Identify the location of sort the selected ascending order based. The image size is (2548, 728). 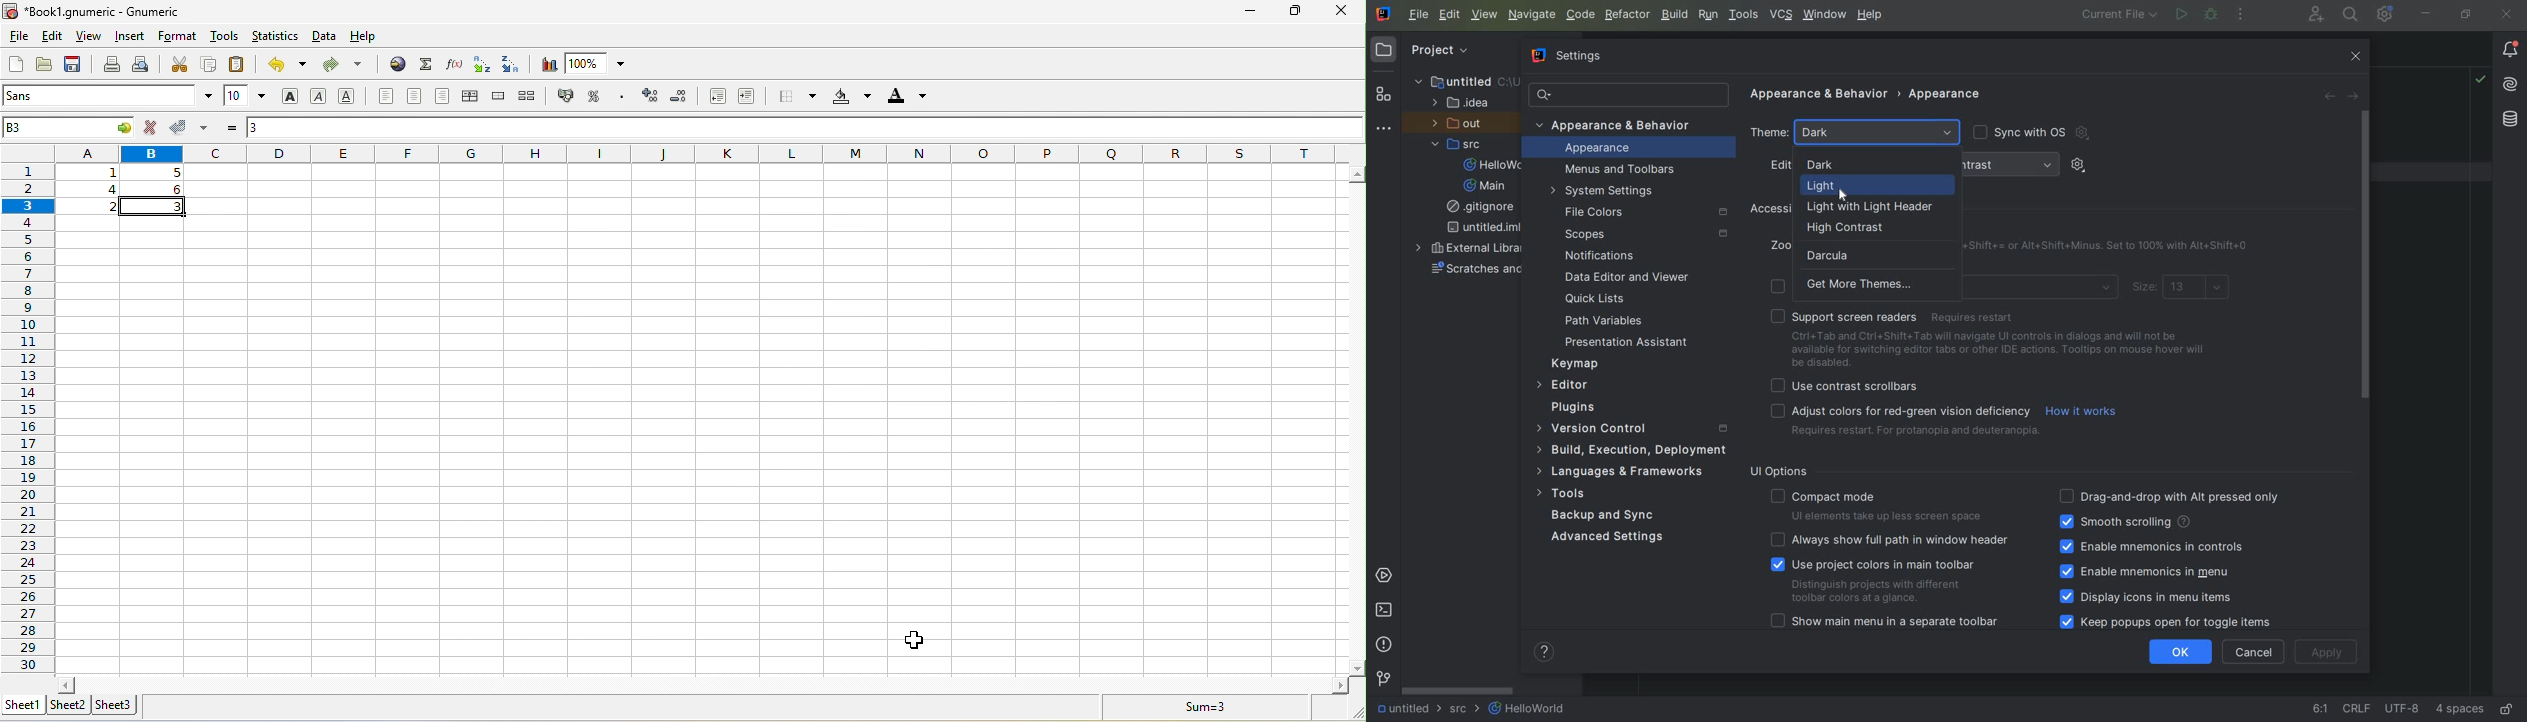
(484, 64).